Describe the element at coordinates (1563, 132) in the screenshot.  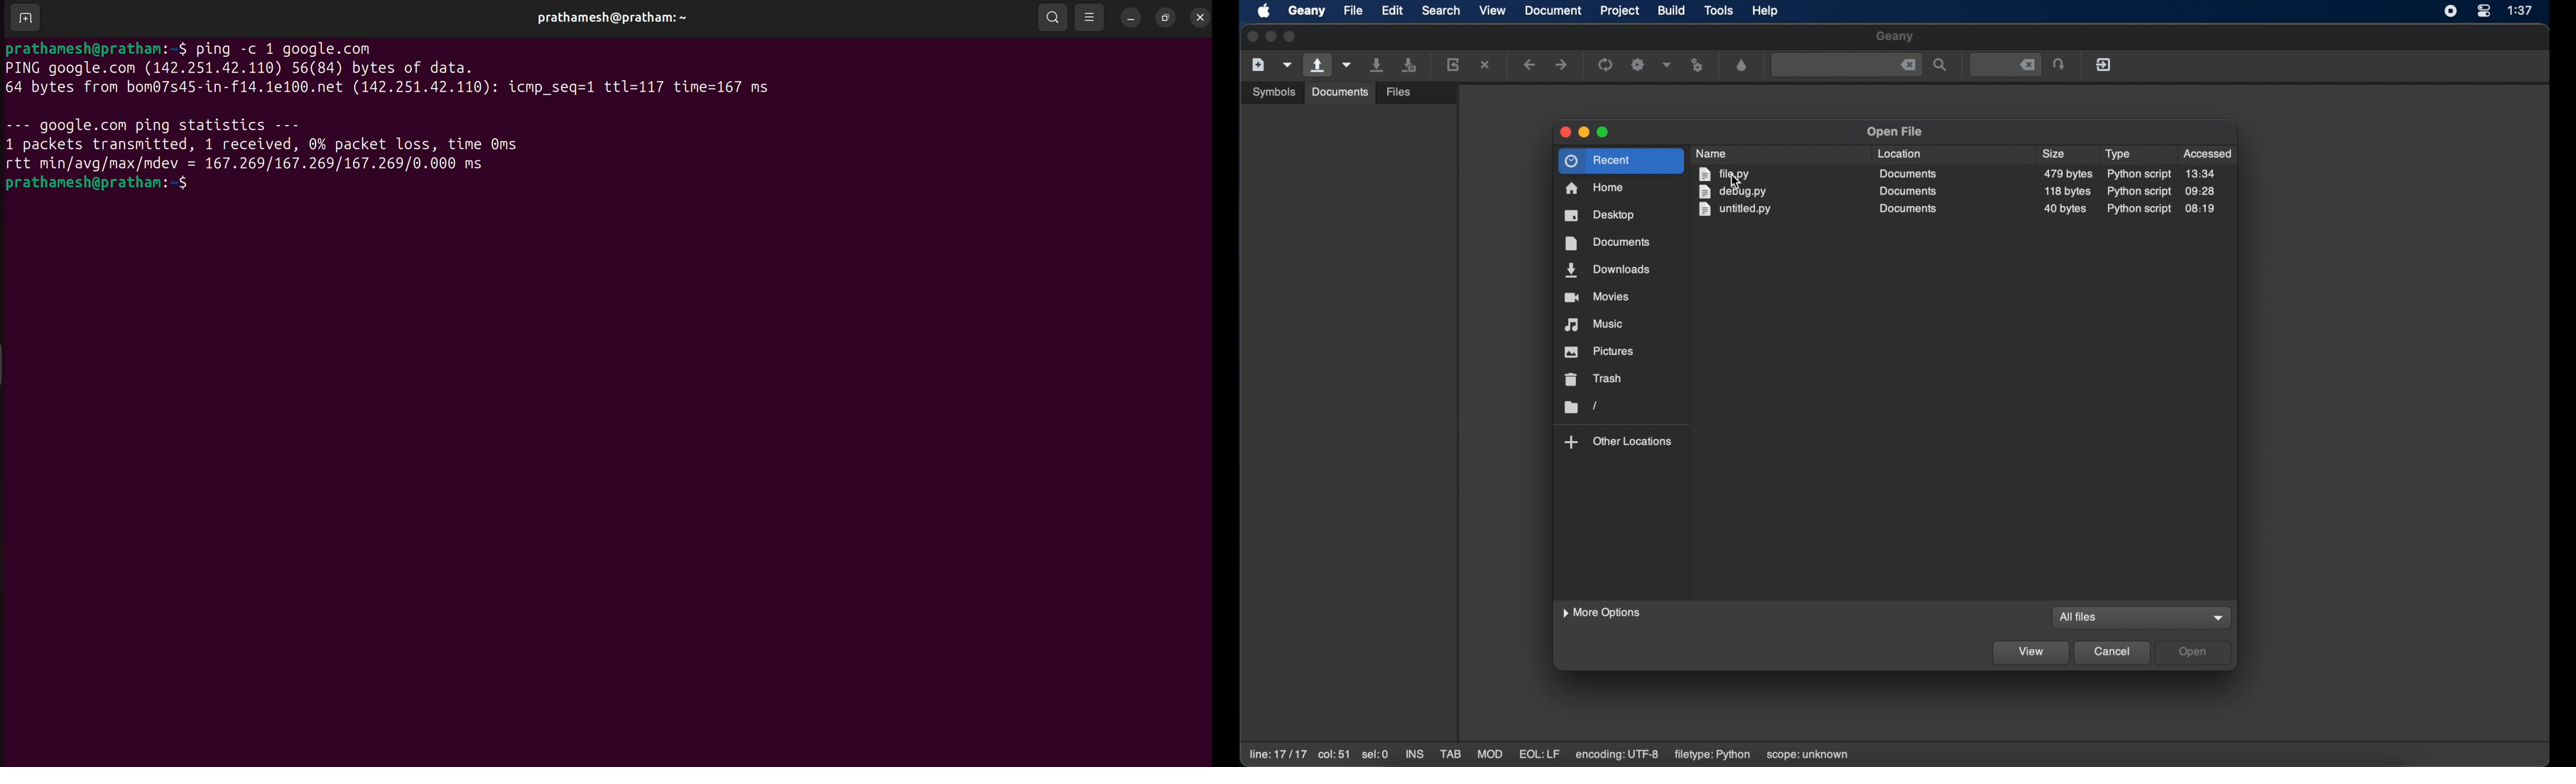
I see `close` at that location.